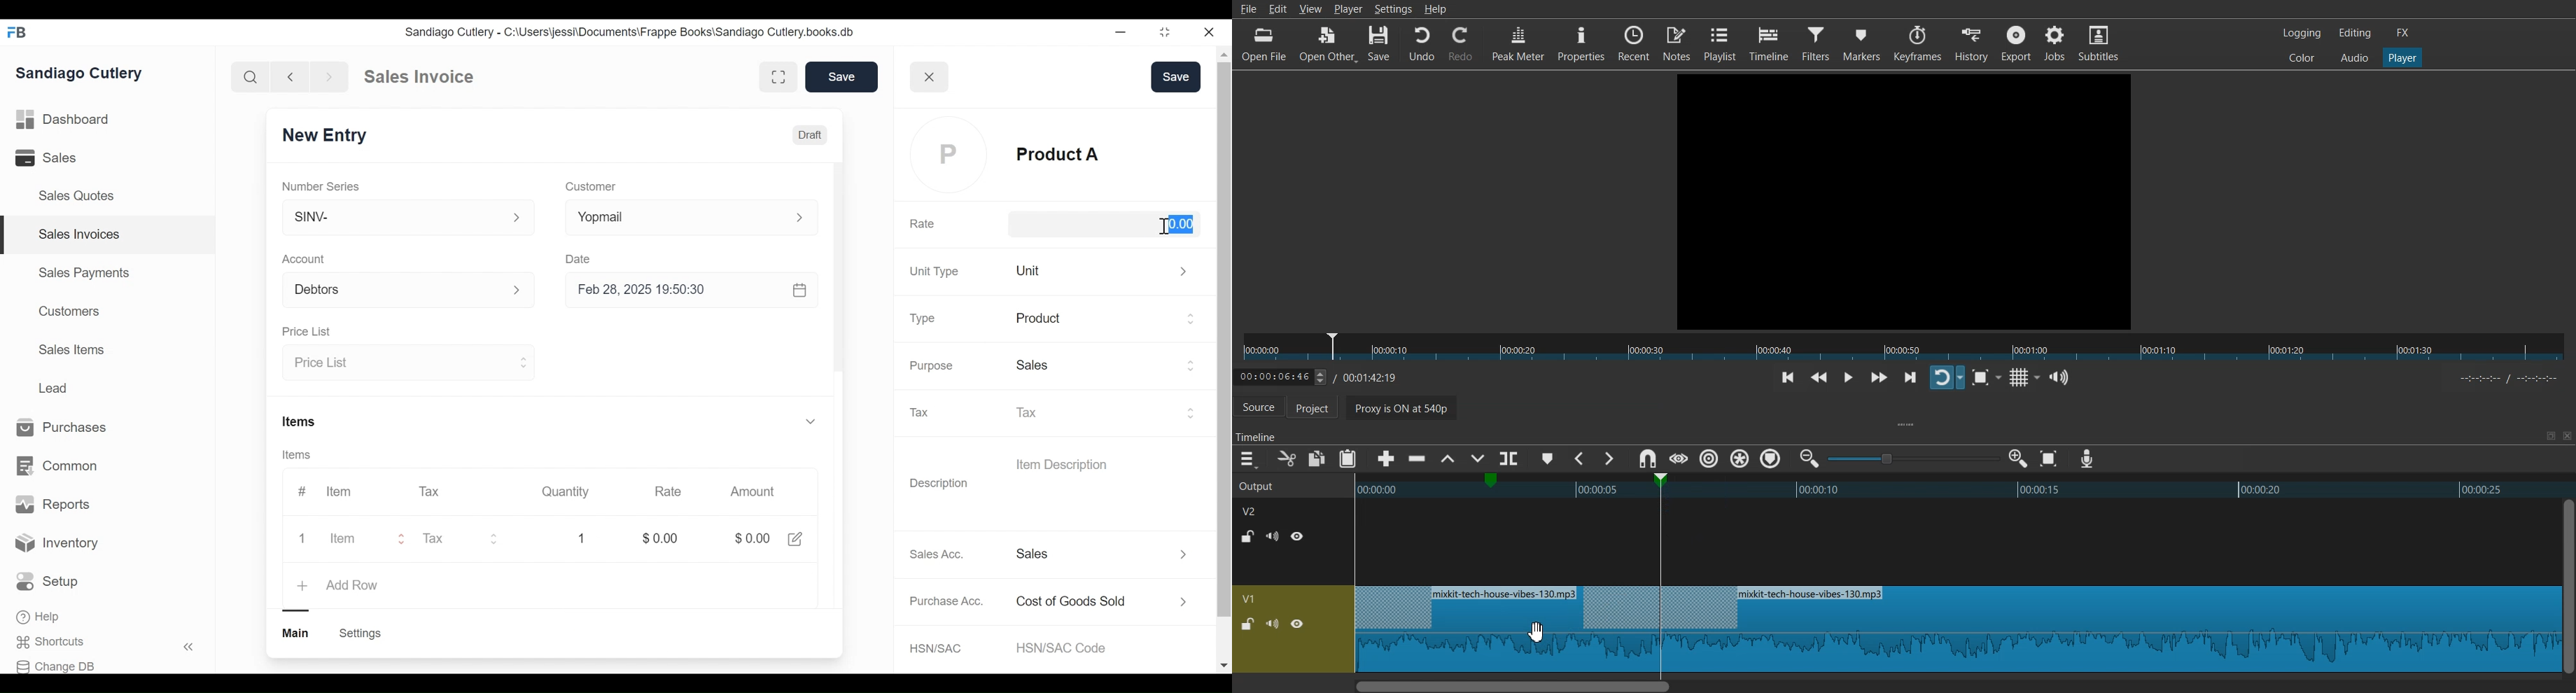  What do you see at coordinates (1912, 379) in the screenshot?
I see `Skip to next point` at bounding box center [1912, 379].